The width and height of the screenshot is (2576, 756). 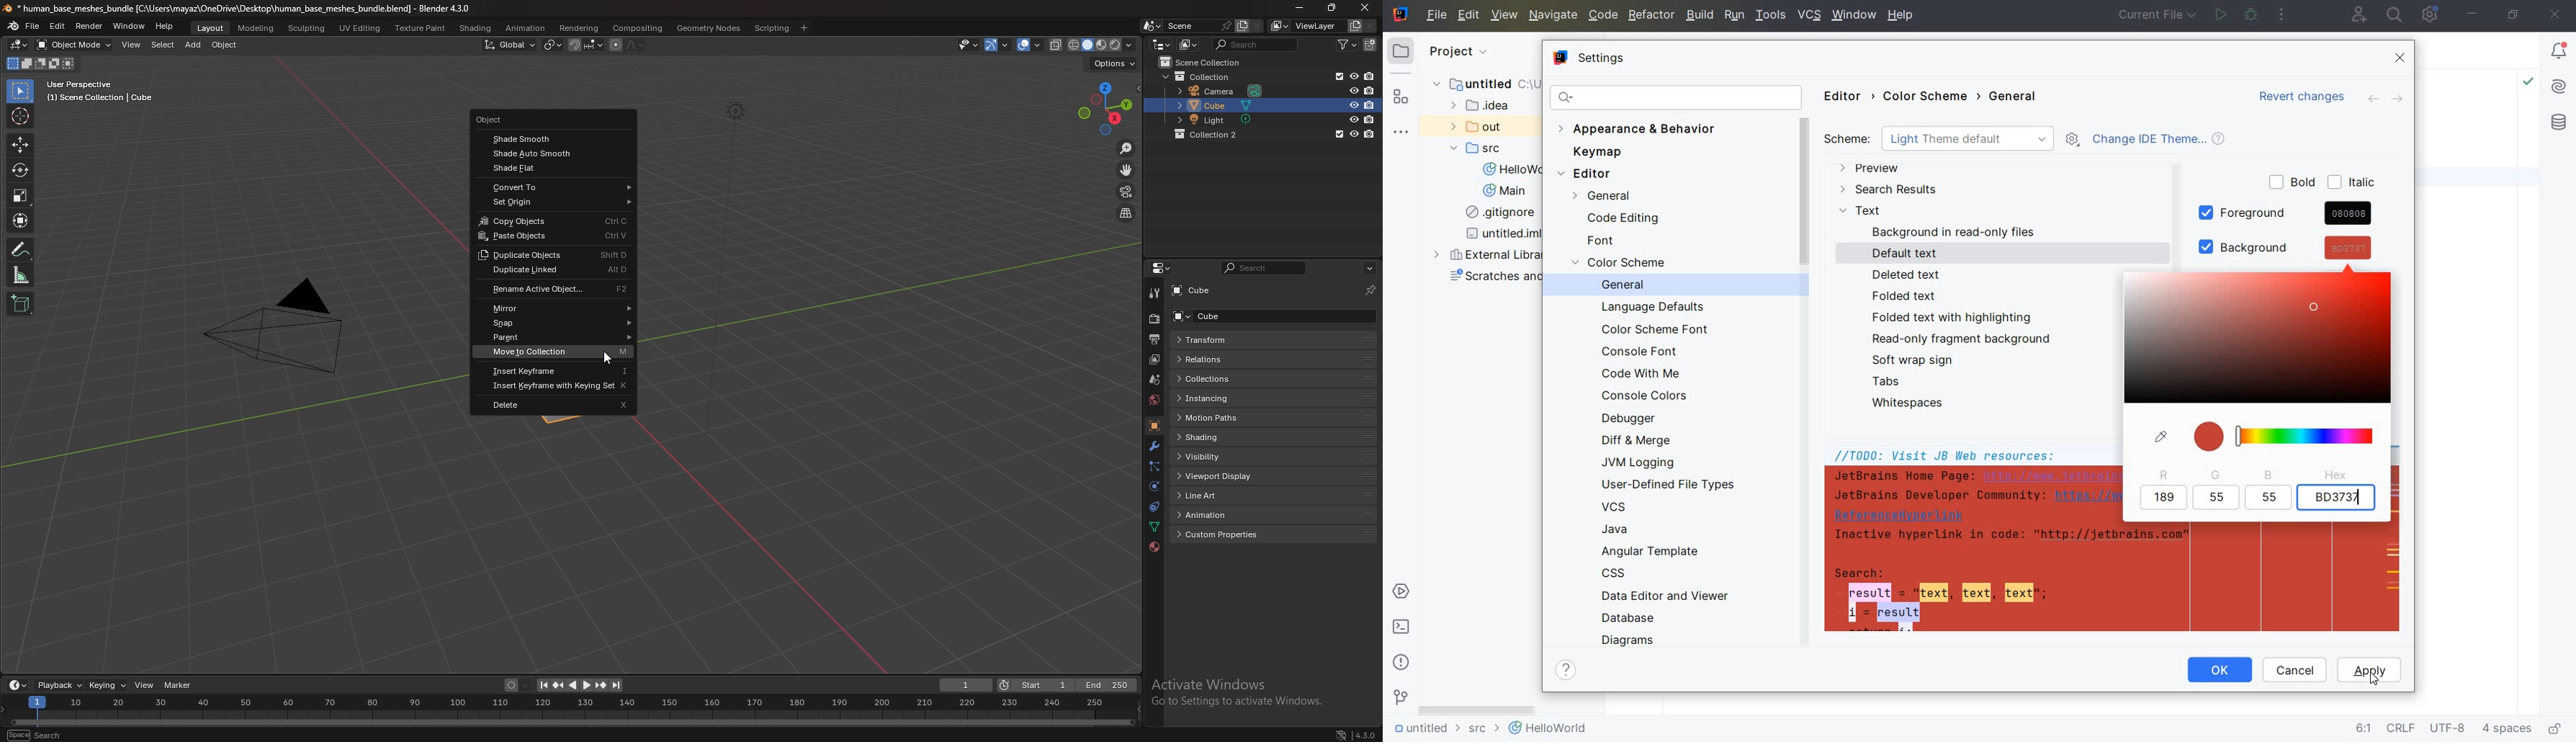 I want to click on file encoding, so click(x=2449, y=729).